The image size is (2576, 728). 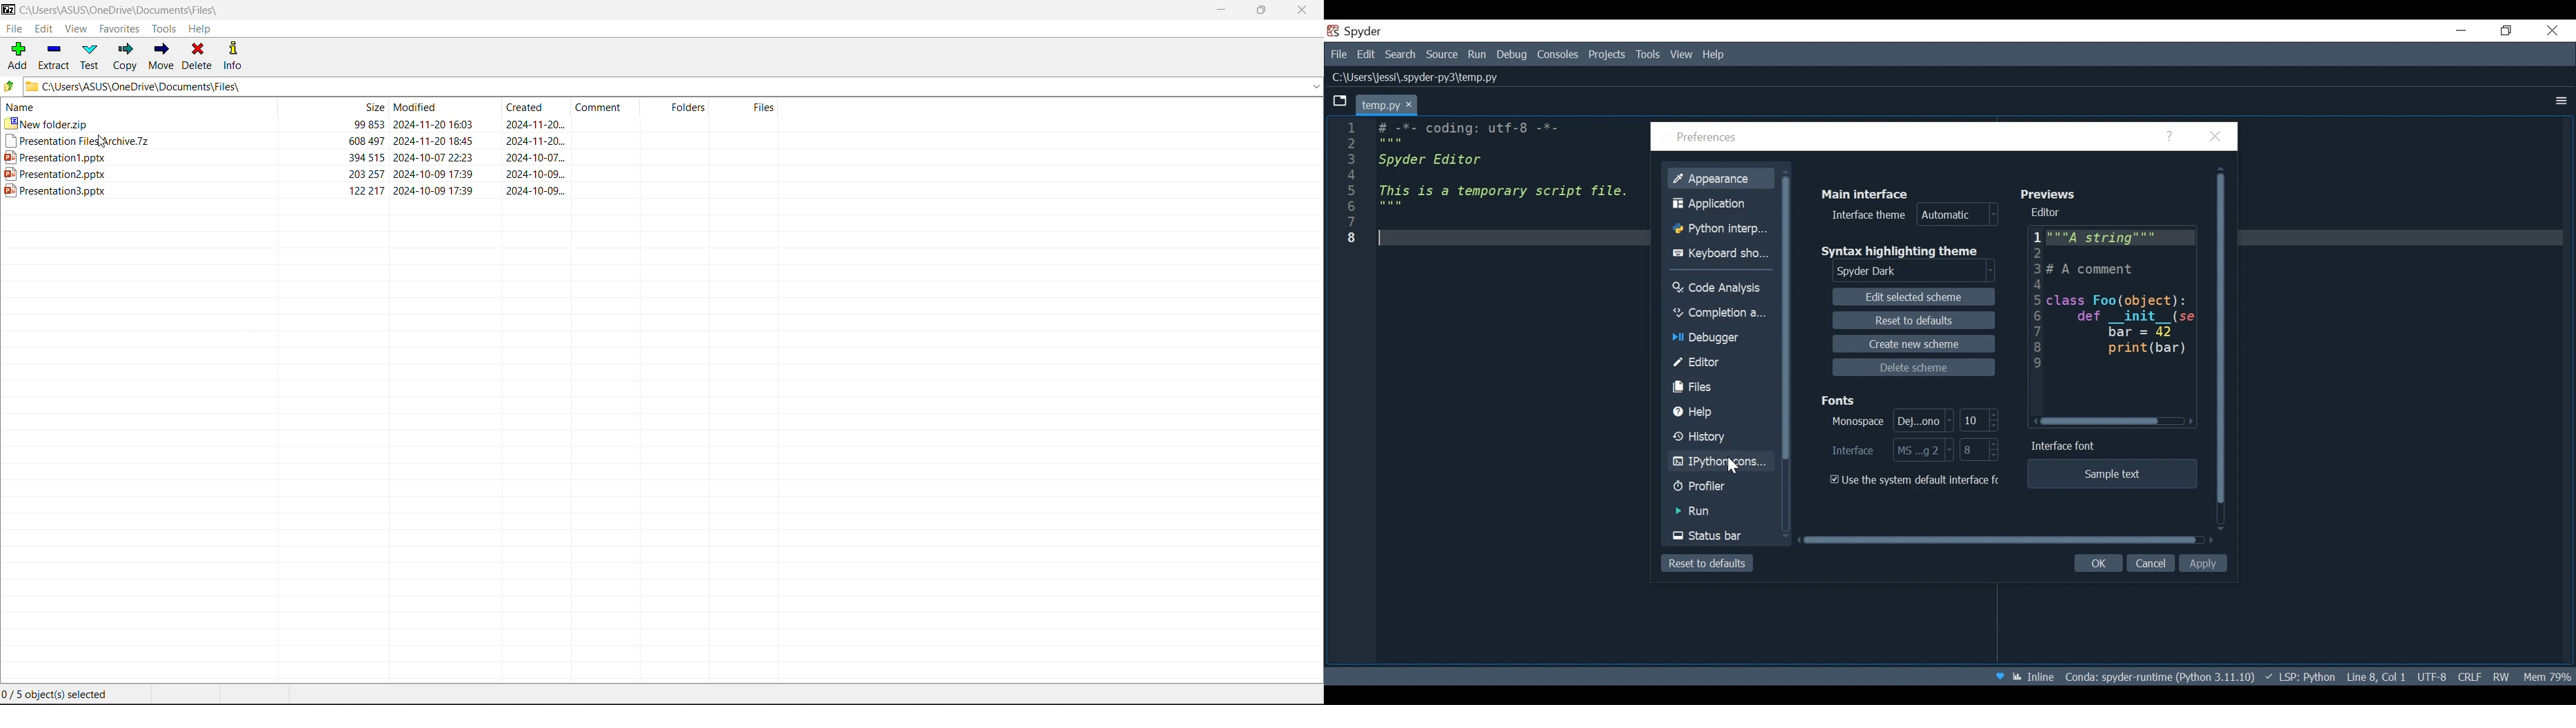 What do you see at coordinates (1609, 54) in the screenshot?
I see `Projects` at bounding box center [1609, 54].